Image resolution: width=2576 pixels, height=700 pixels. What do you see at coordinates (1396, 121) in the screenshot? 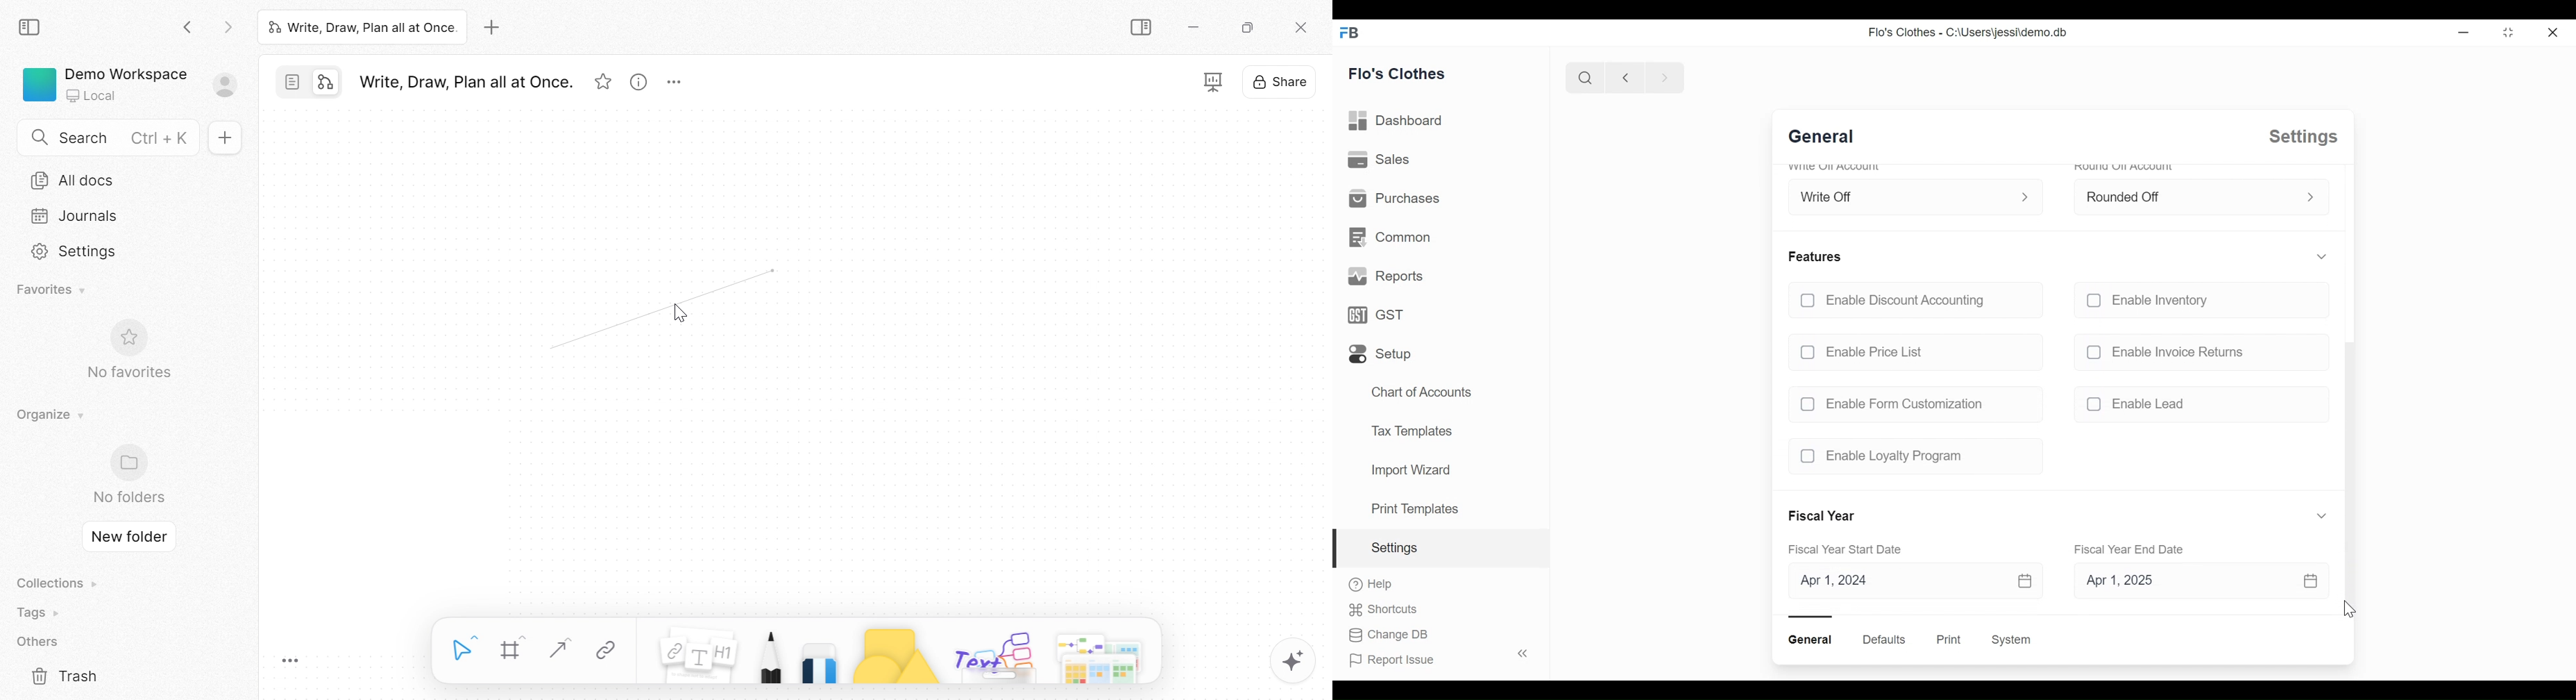
I see `Dashboard` at bounding box center [1396, 121].